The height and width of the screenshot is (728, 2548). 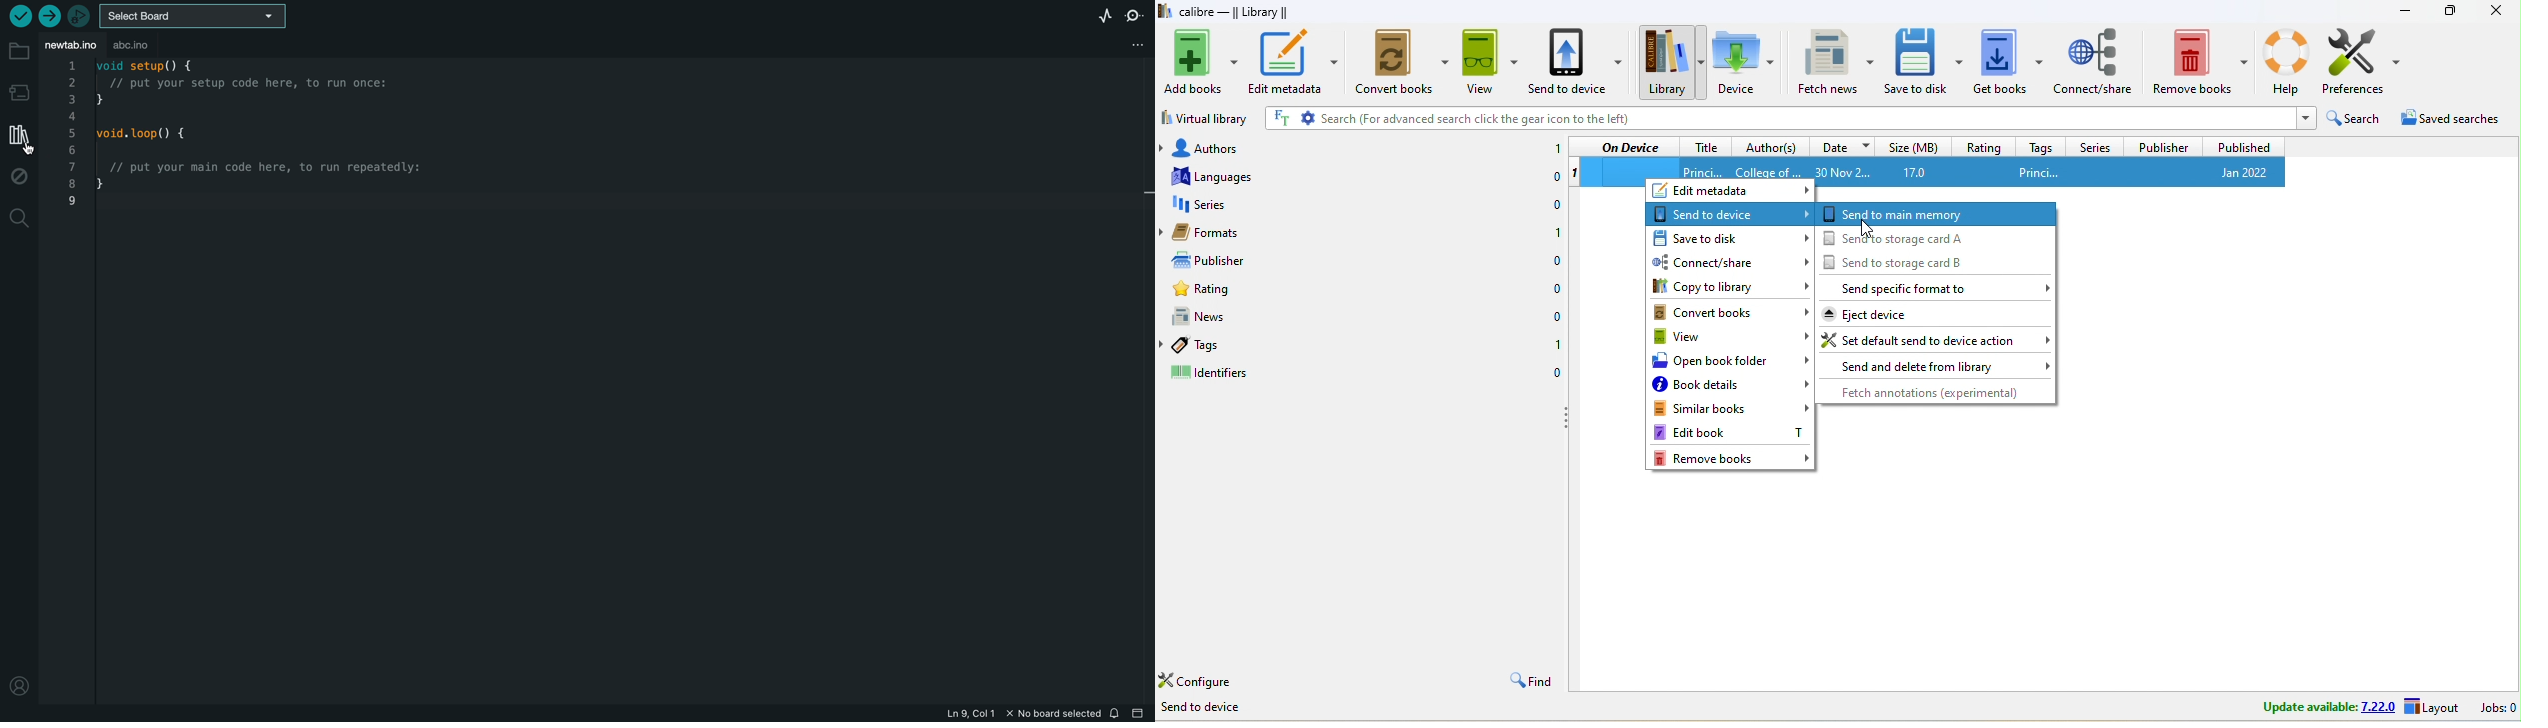 What do you see at coordinates (1731, 190) in the screenshot?
I see `edit metadata` at bounding box center [1731, 190].